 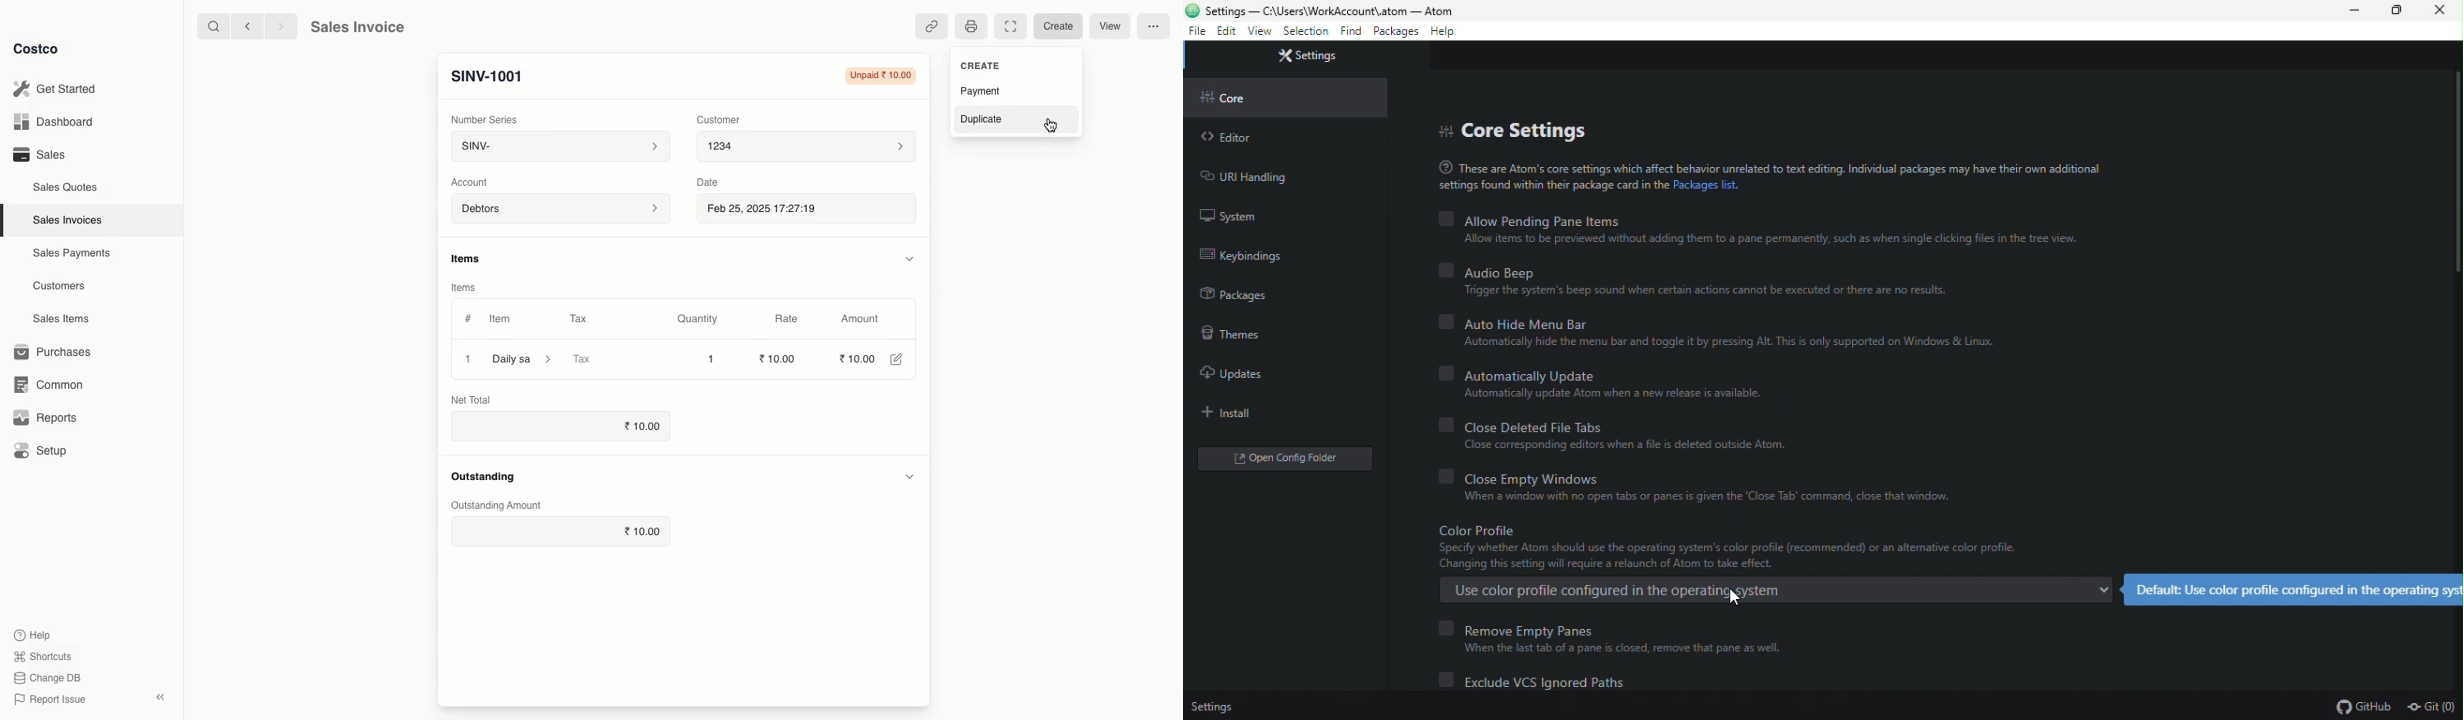 What do you see at coordinates (2444, 14) in the screenshot?
I see `close` at bounding box center [2444, 14].